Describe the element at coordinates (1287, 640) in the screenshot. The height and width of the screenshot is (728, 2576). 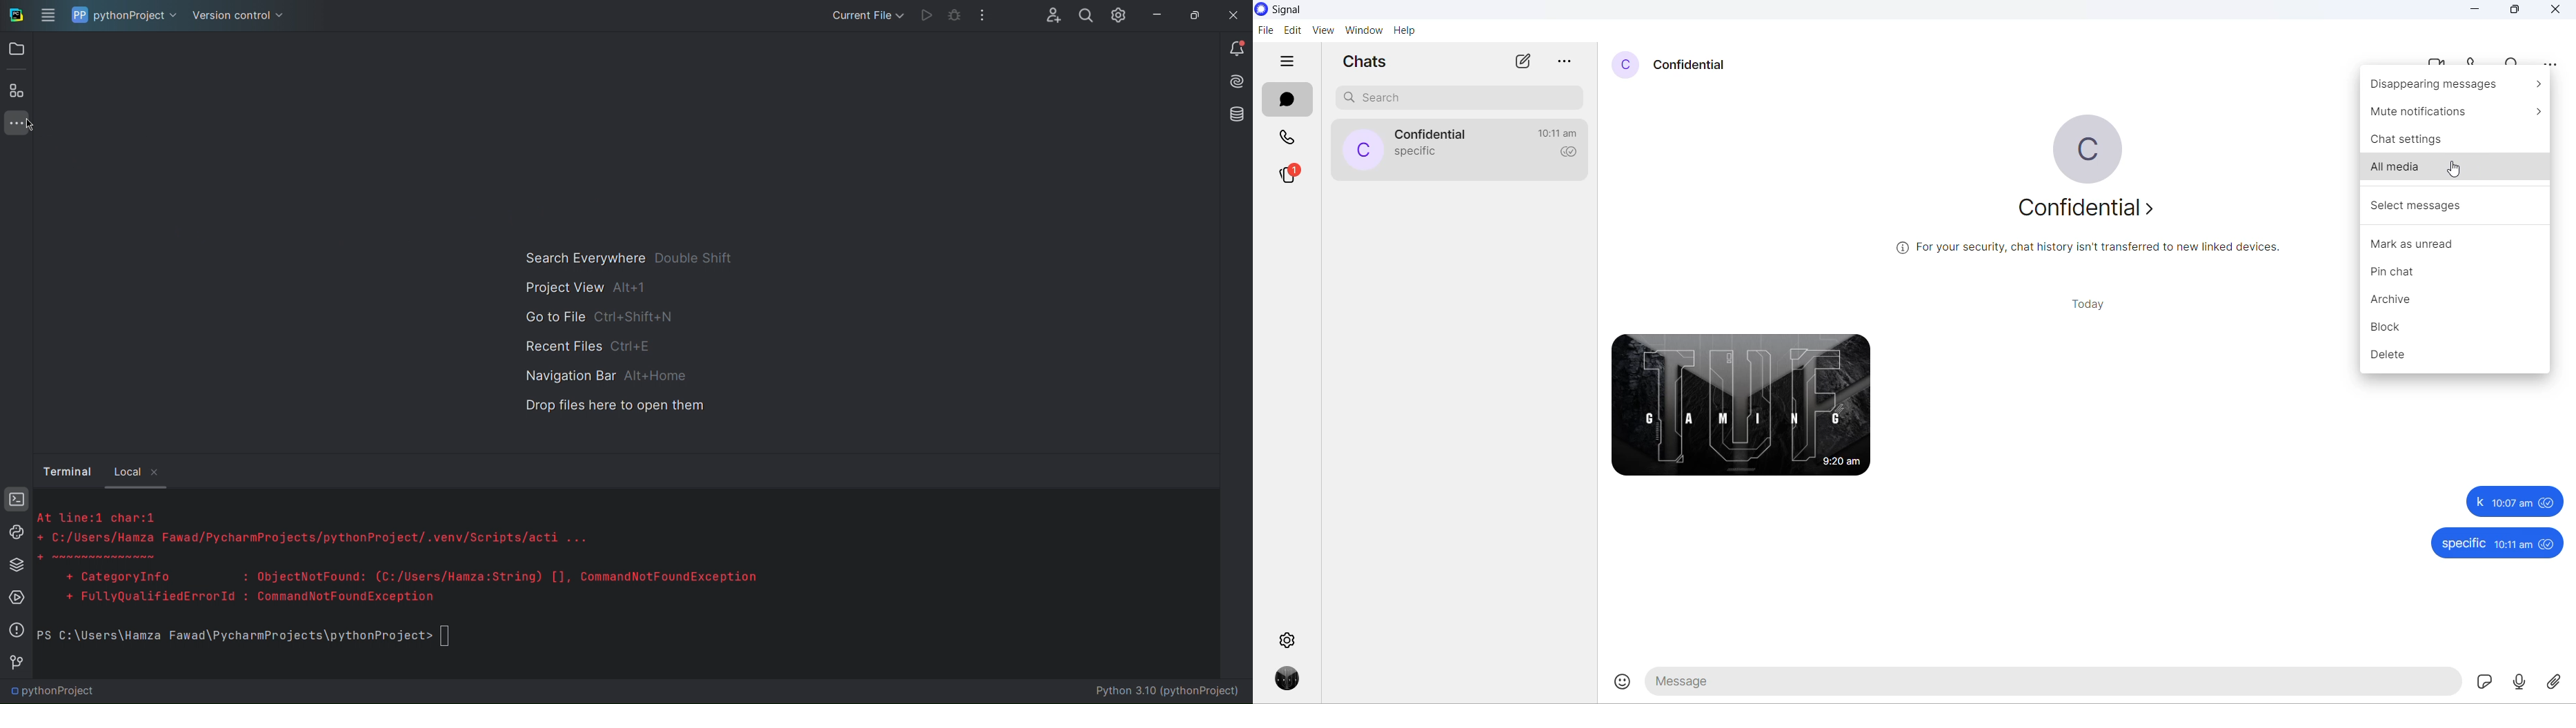
I see `settings` at that location.